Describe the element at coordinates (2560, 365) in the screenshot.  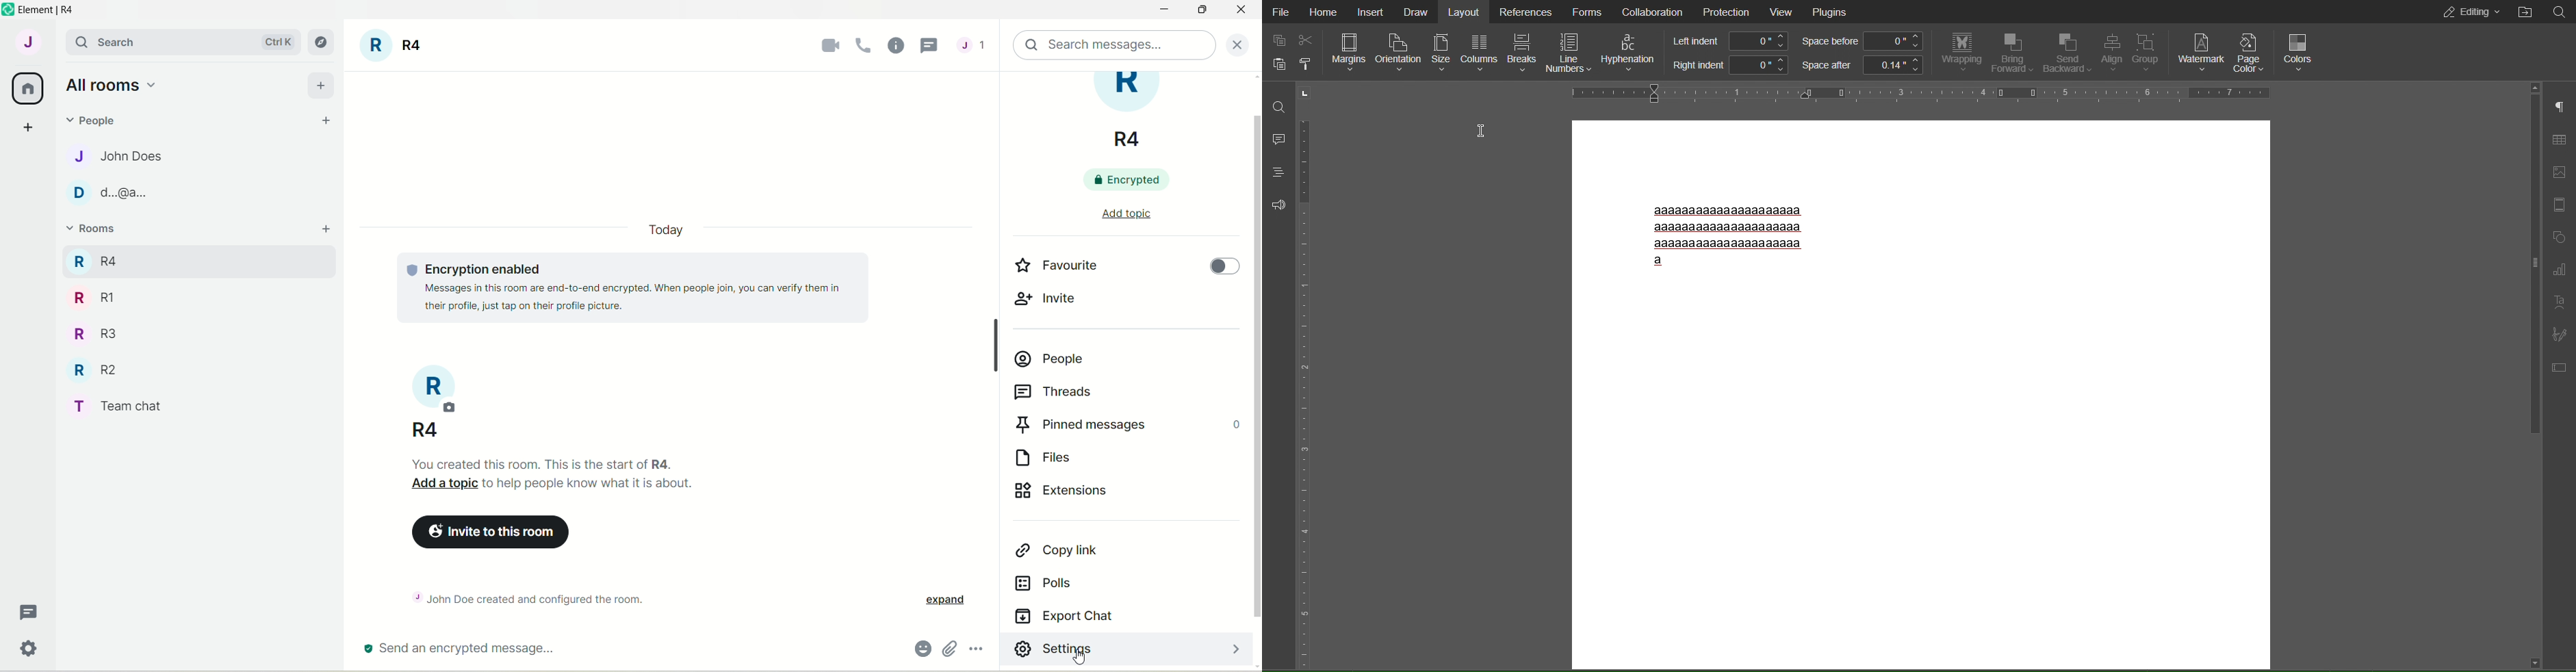
I see `Text File Settings` at that location.